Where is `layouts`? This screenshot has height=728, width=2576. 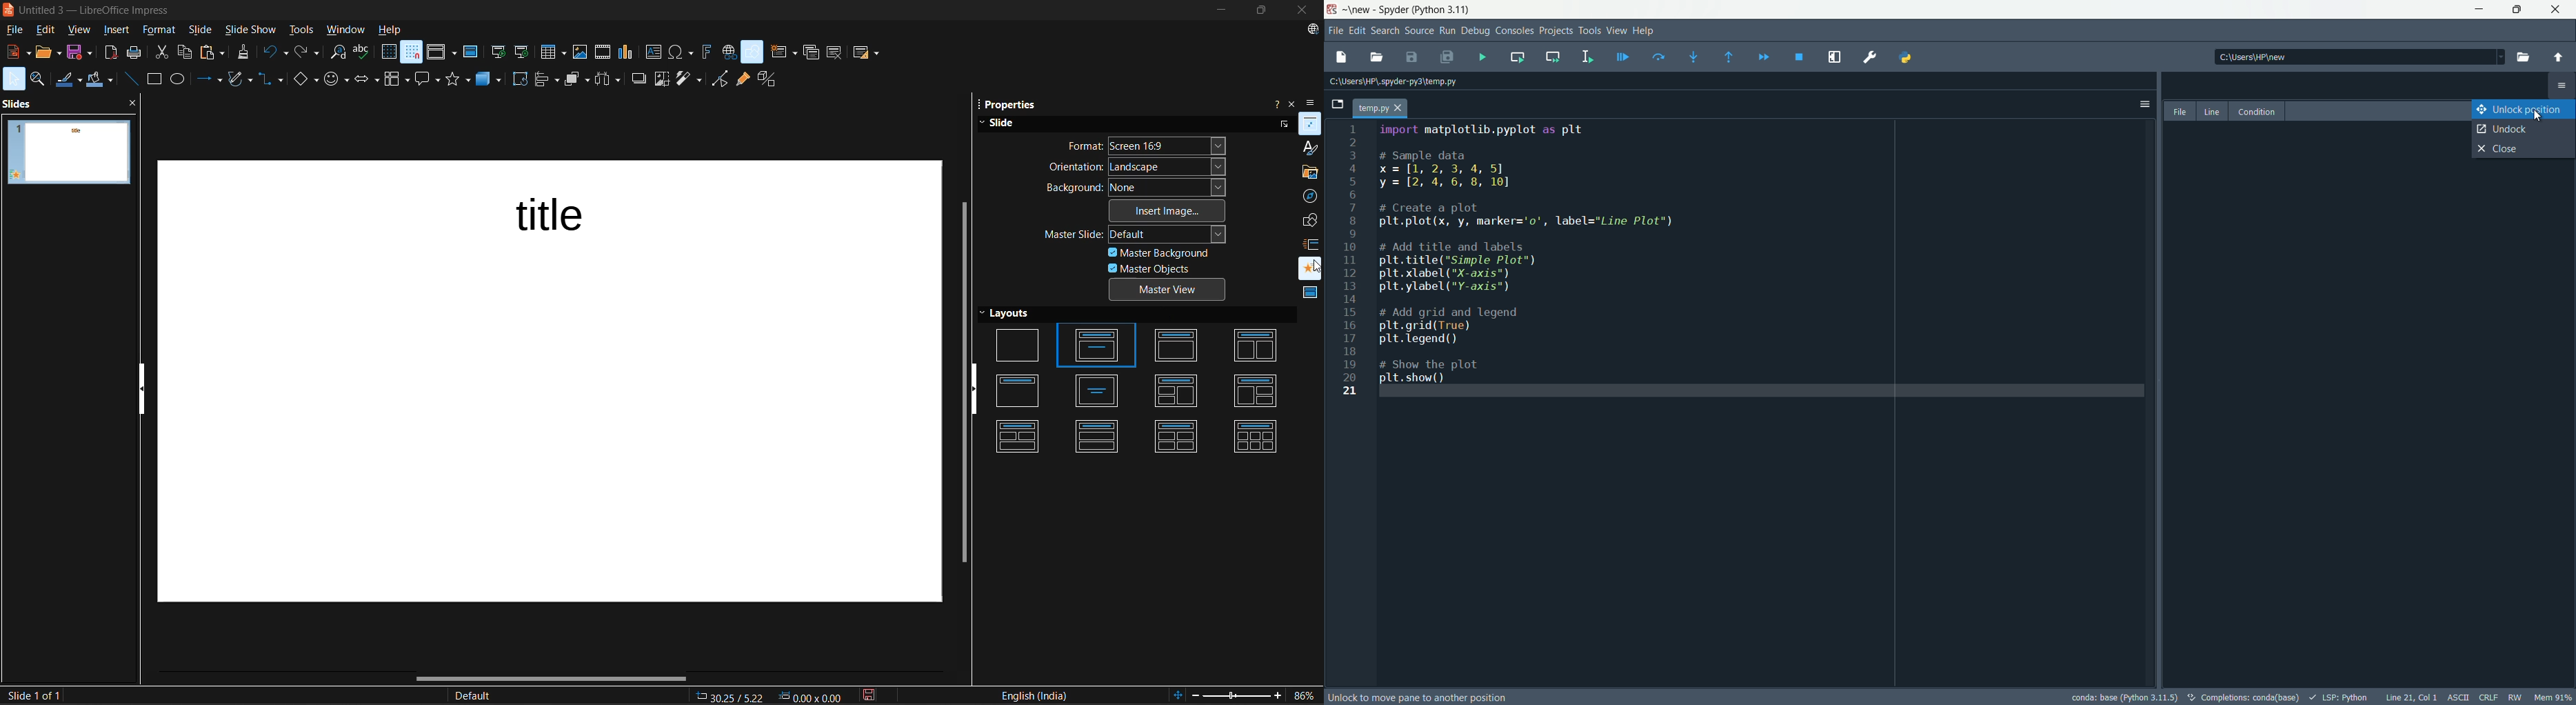 layouts is located at coordinates (1012, 315).